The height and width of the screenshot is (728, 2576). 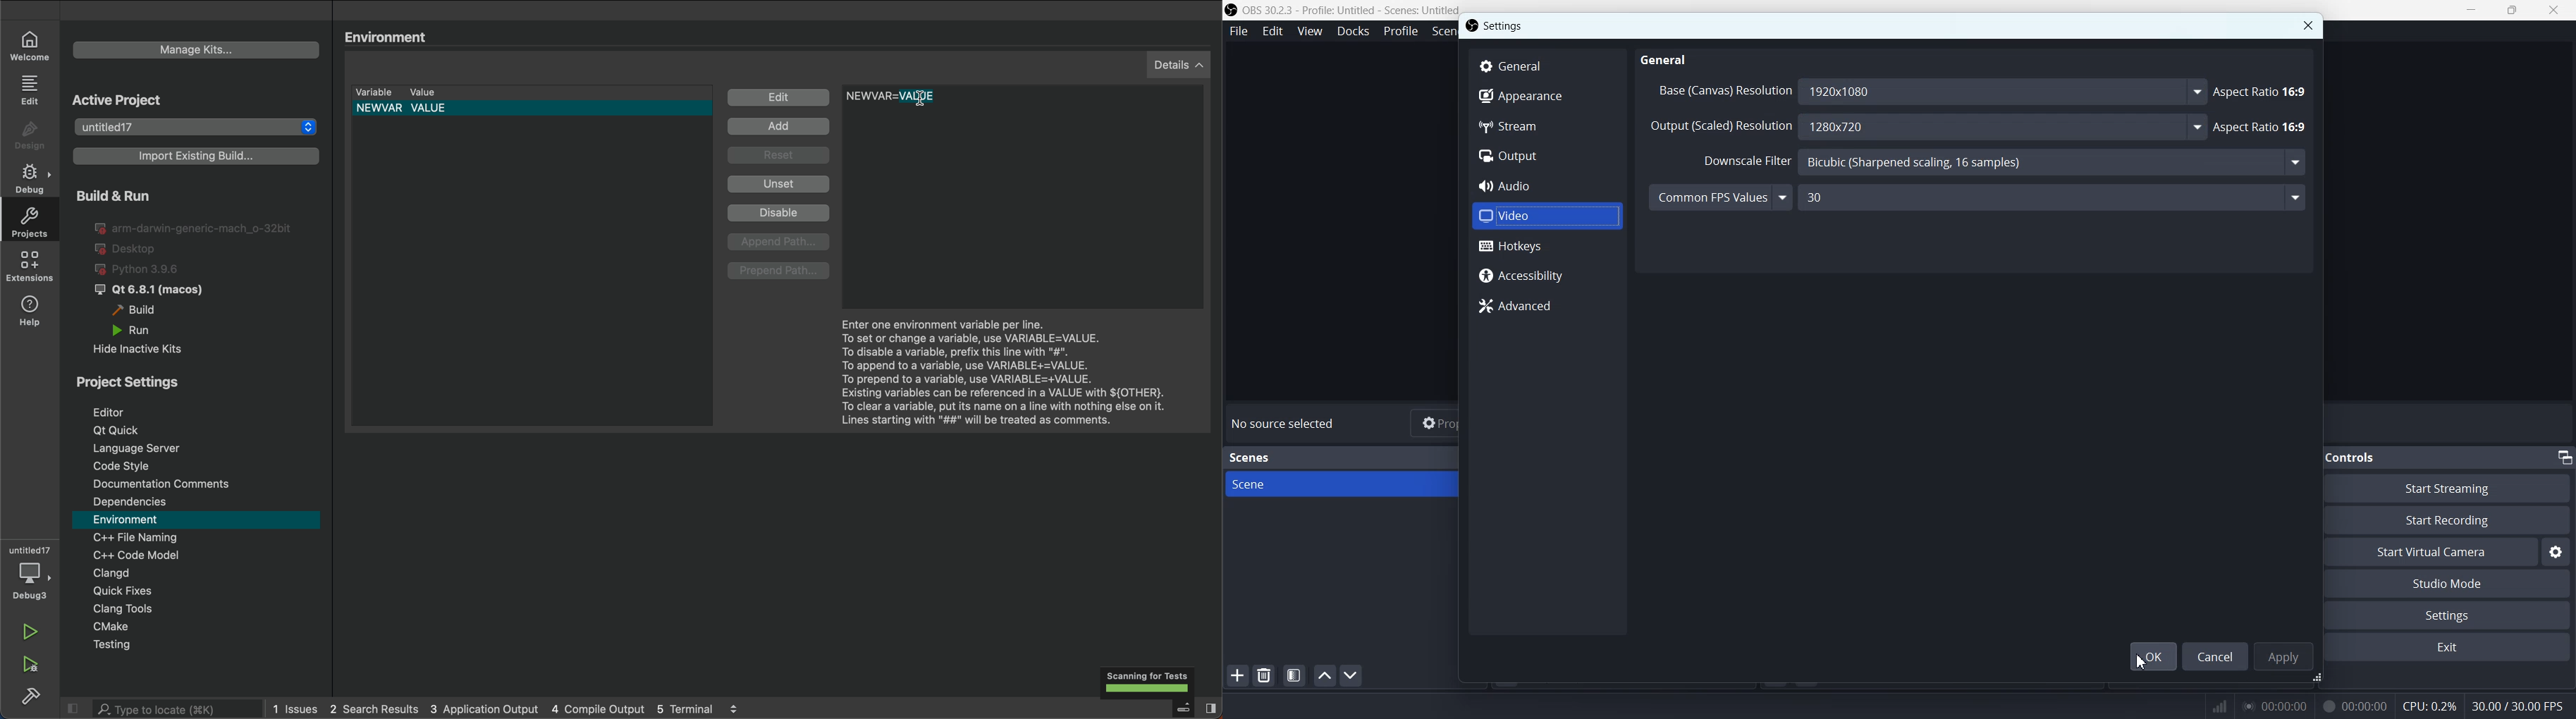 I want to click on Scene, so click(x=1341, y=484).